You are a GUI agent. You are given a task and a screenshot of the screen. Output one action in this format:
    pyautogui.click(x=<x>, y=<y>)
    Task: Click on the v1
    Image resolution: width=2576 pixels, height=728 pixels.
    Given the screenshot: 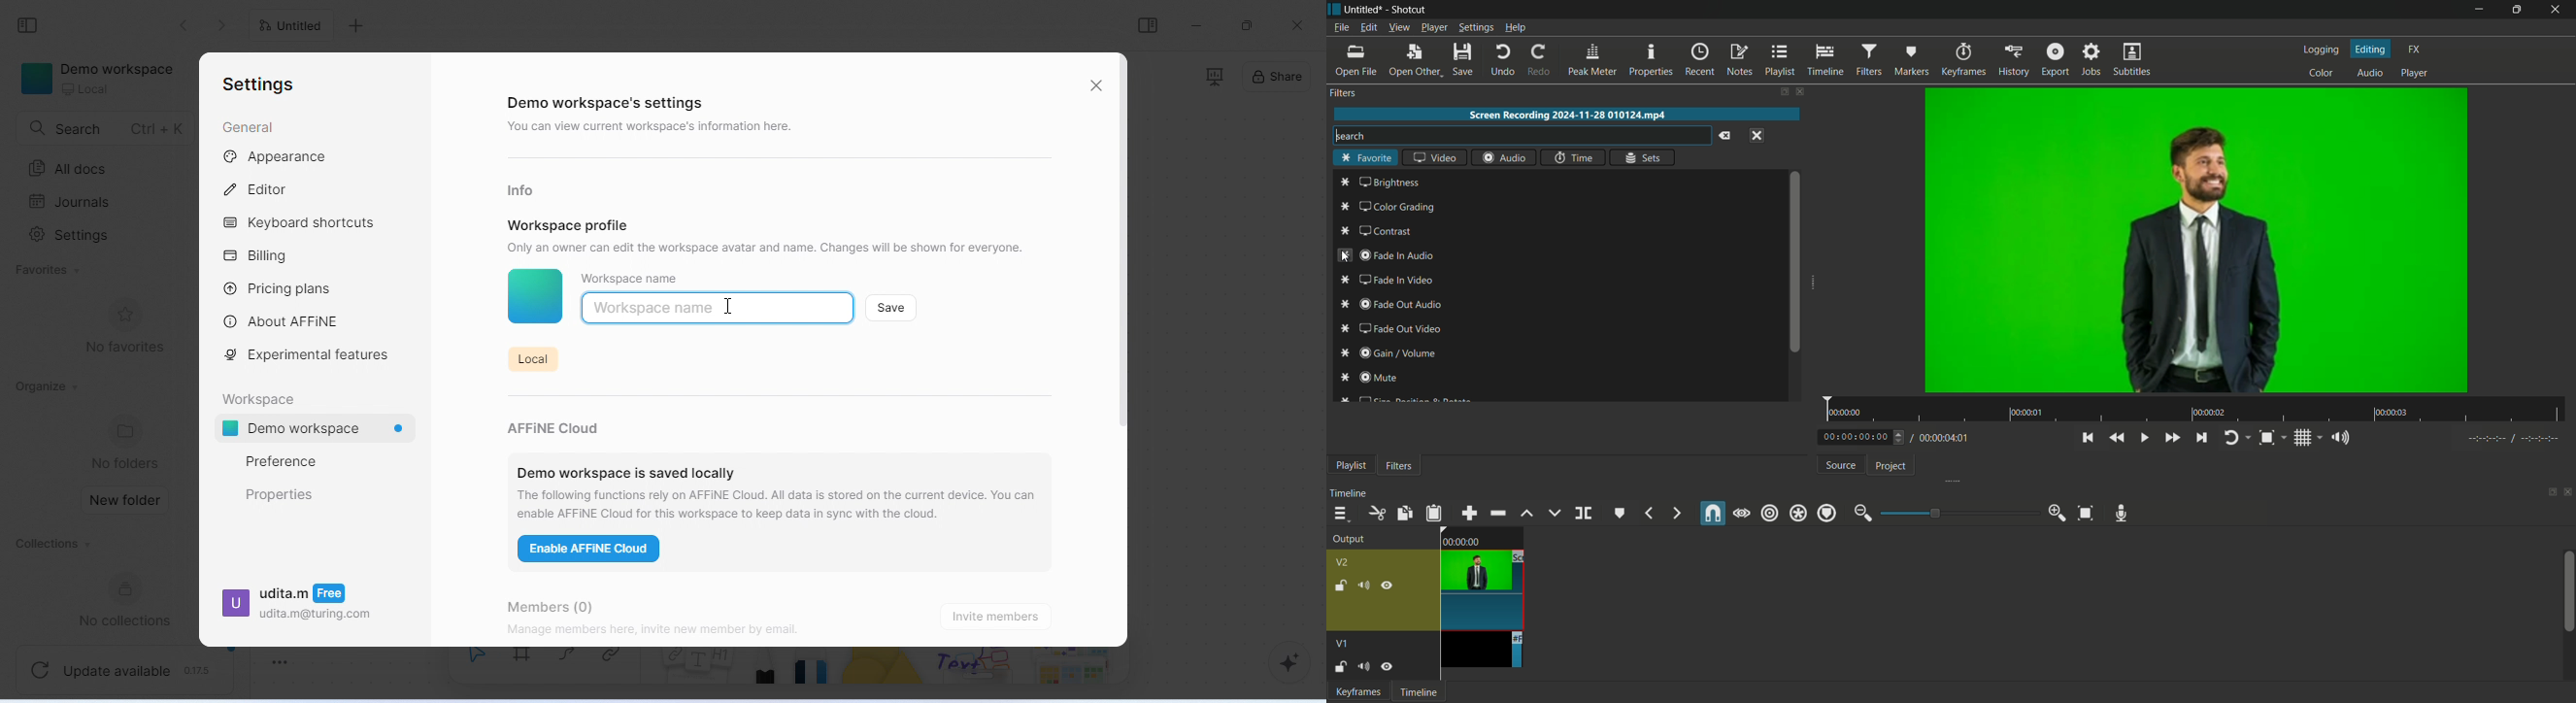 What is the action you would take?
    pyautogui.click(x=1343, y=644)
    